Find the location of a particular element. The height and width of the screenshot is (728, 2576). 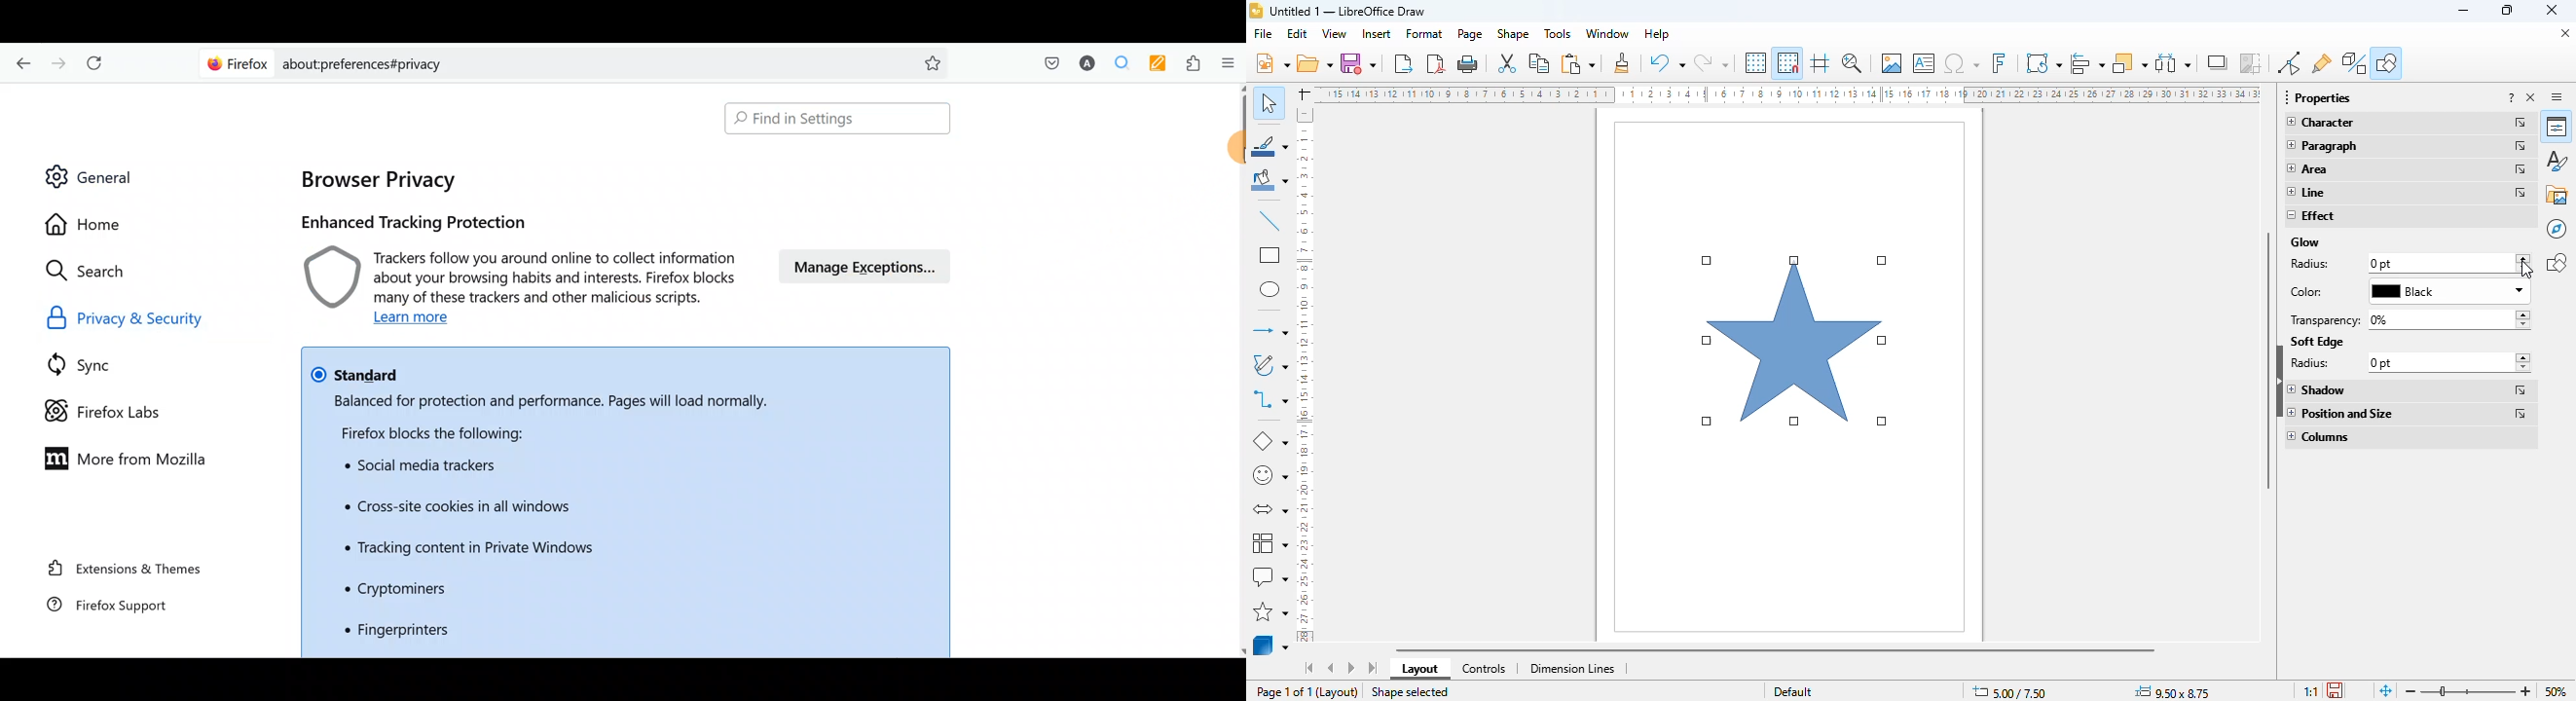

close is located at coordinates (2553, 11).